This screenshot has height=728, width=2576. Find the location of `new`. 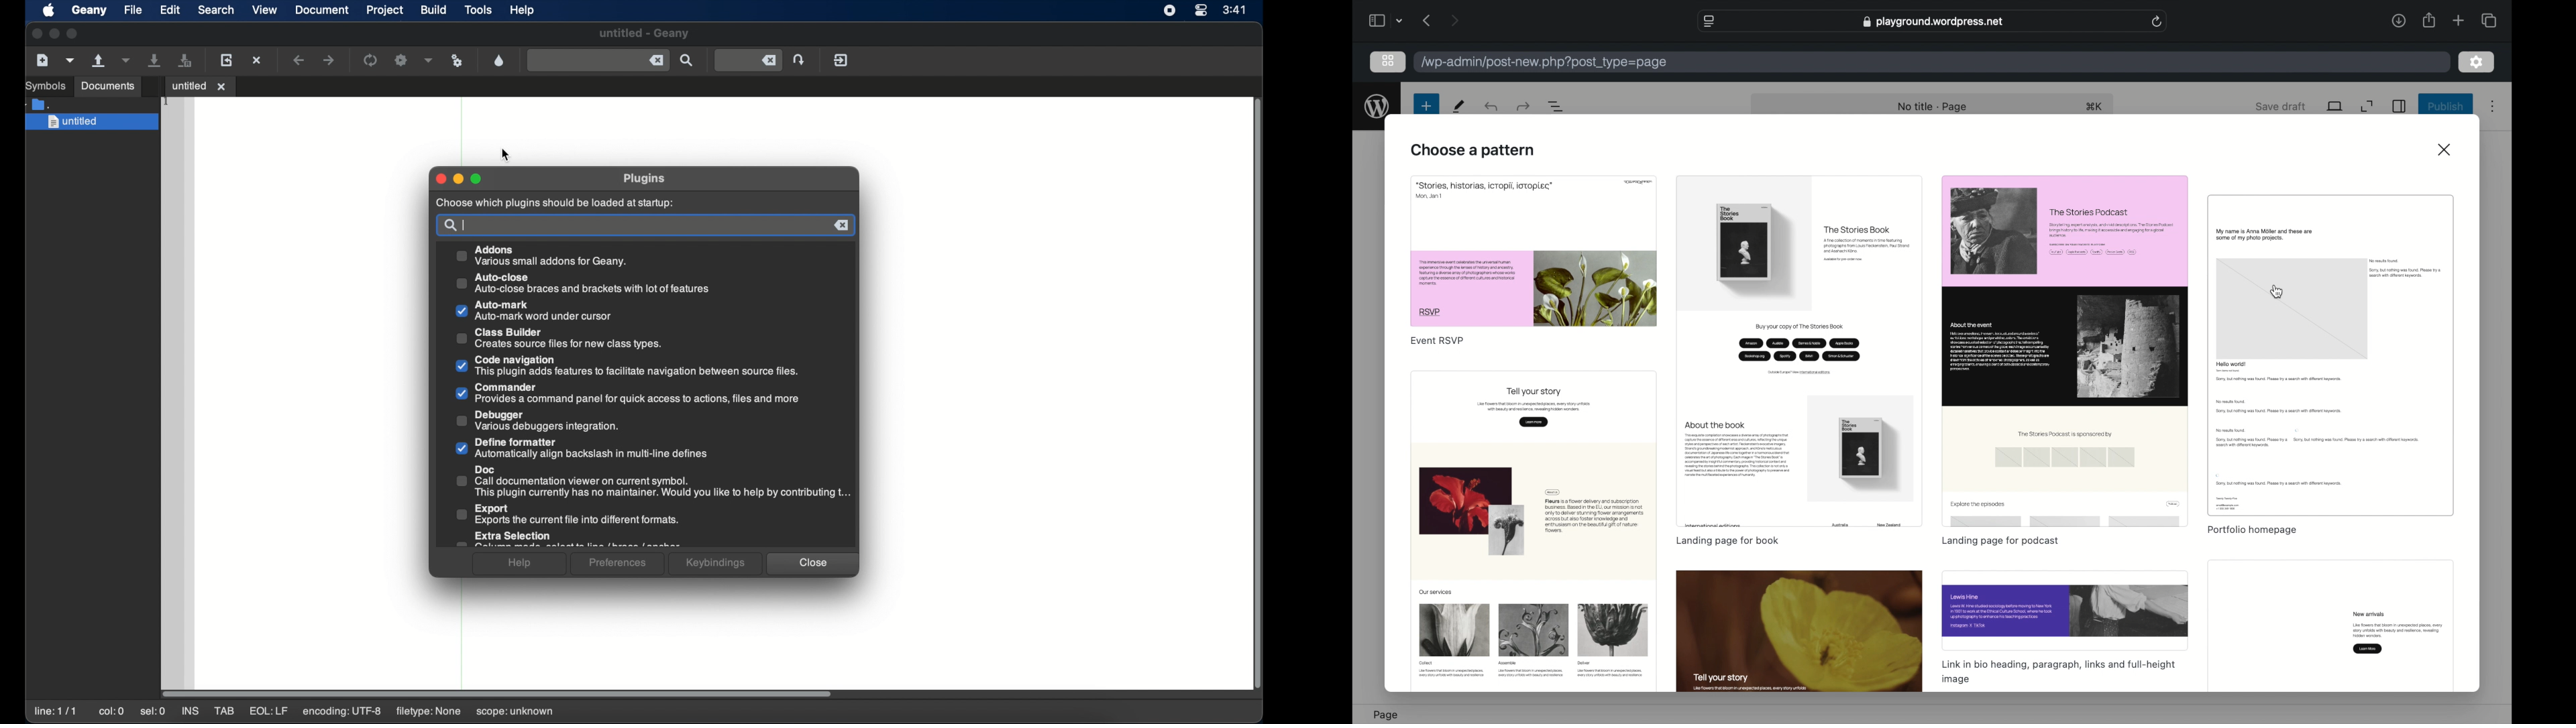

new is located at coordinates (1425, 106).